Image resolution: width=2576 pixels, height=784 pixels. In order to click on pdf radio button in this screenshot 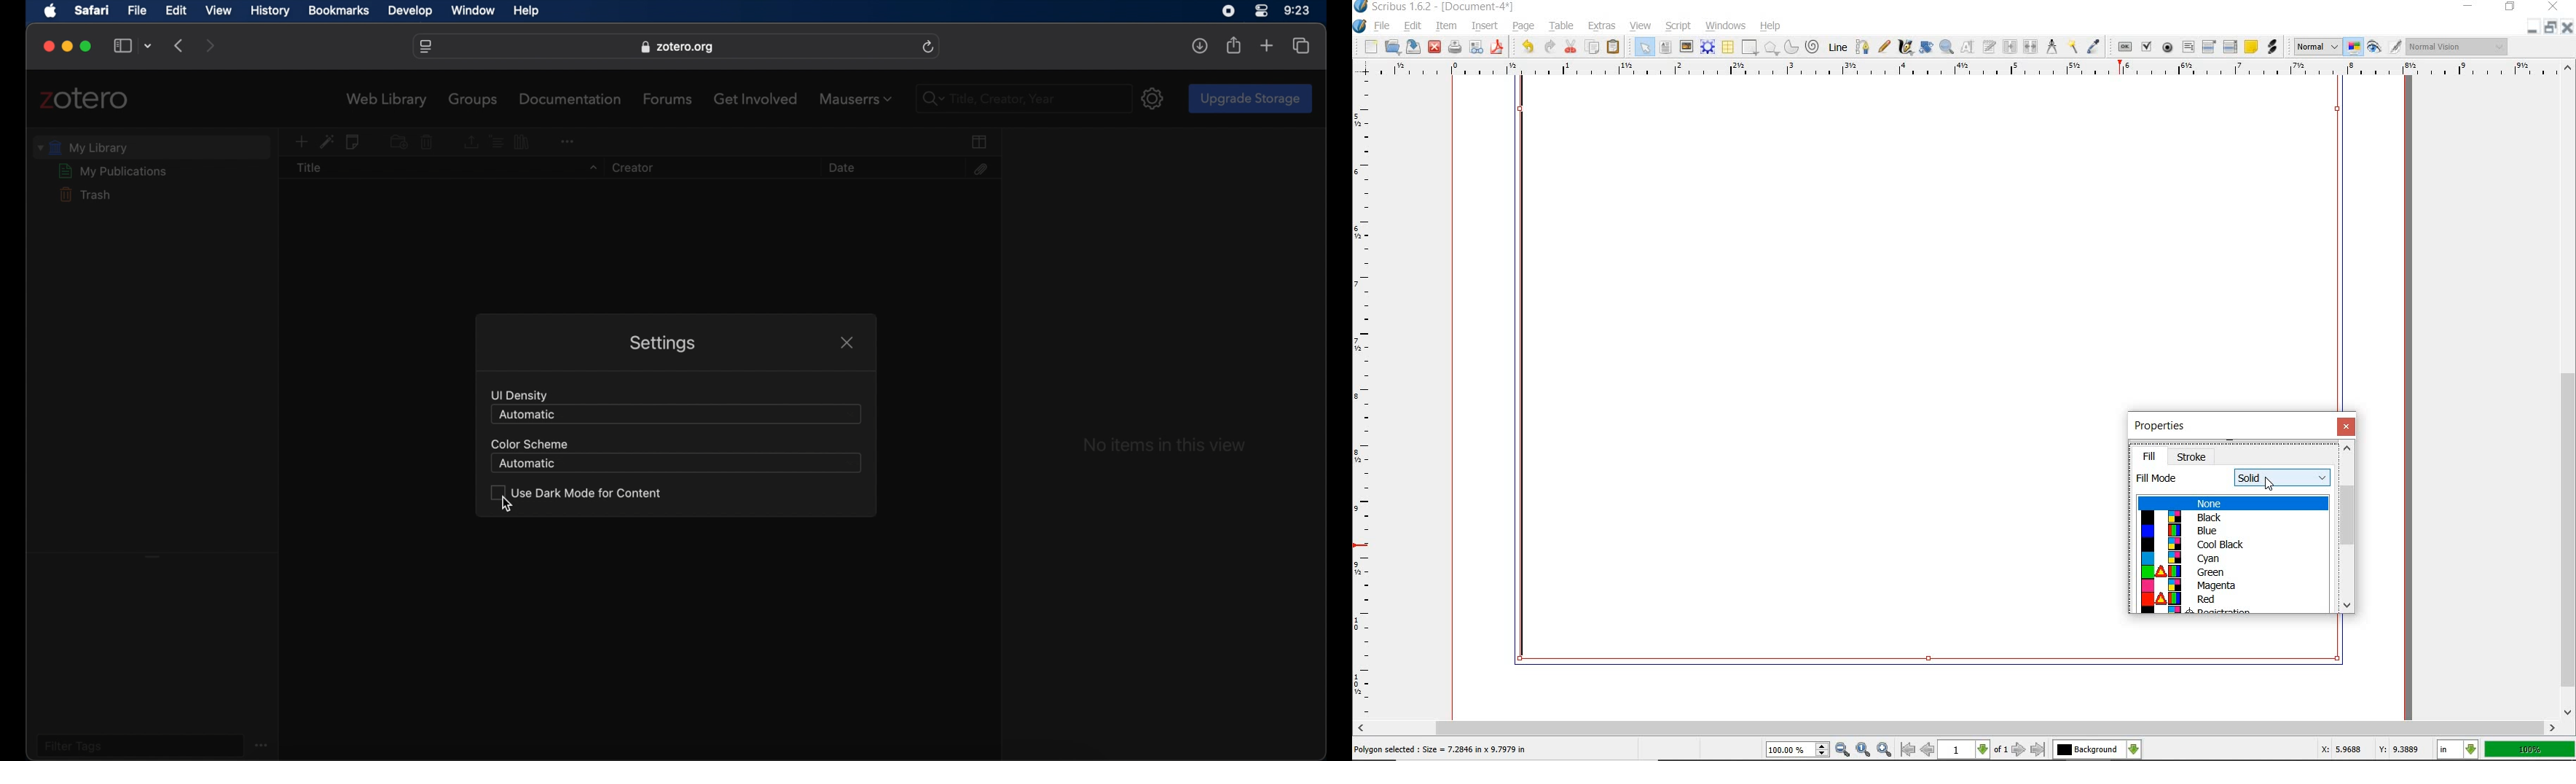, I will do `click(2166, 48)`.